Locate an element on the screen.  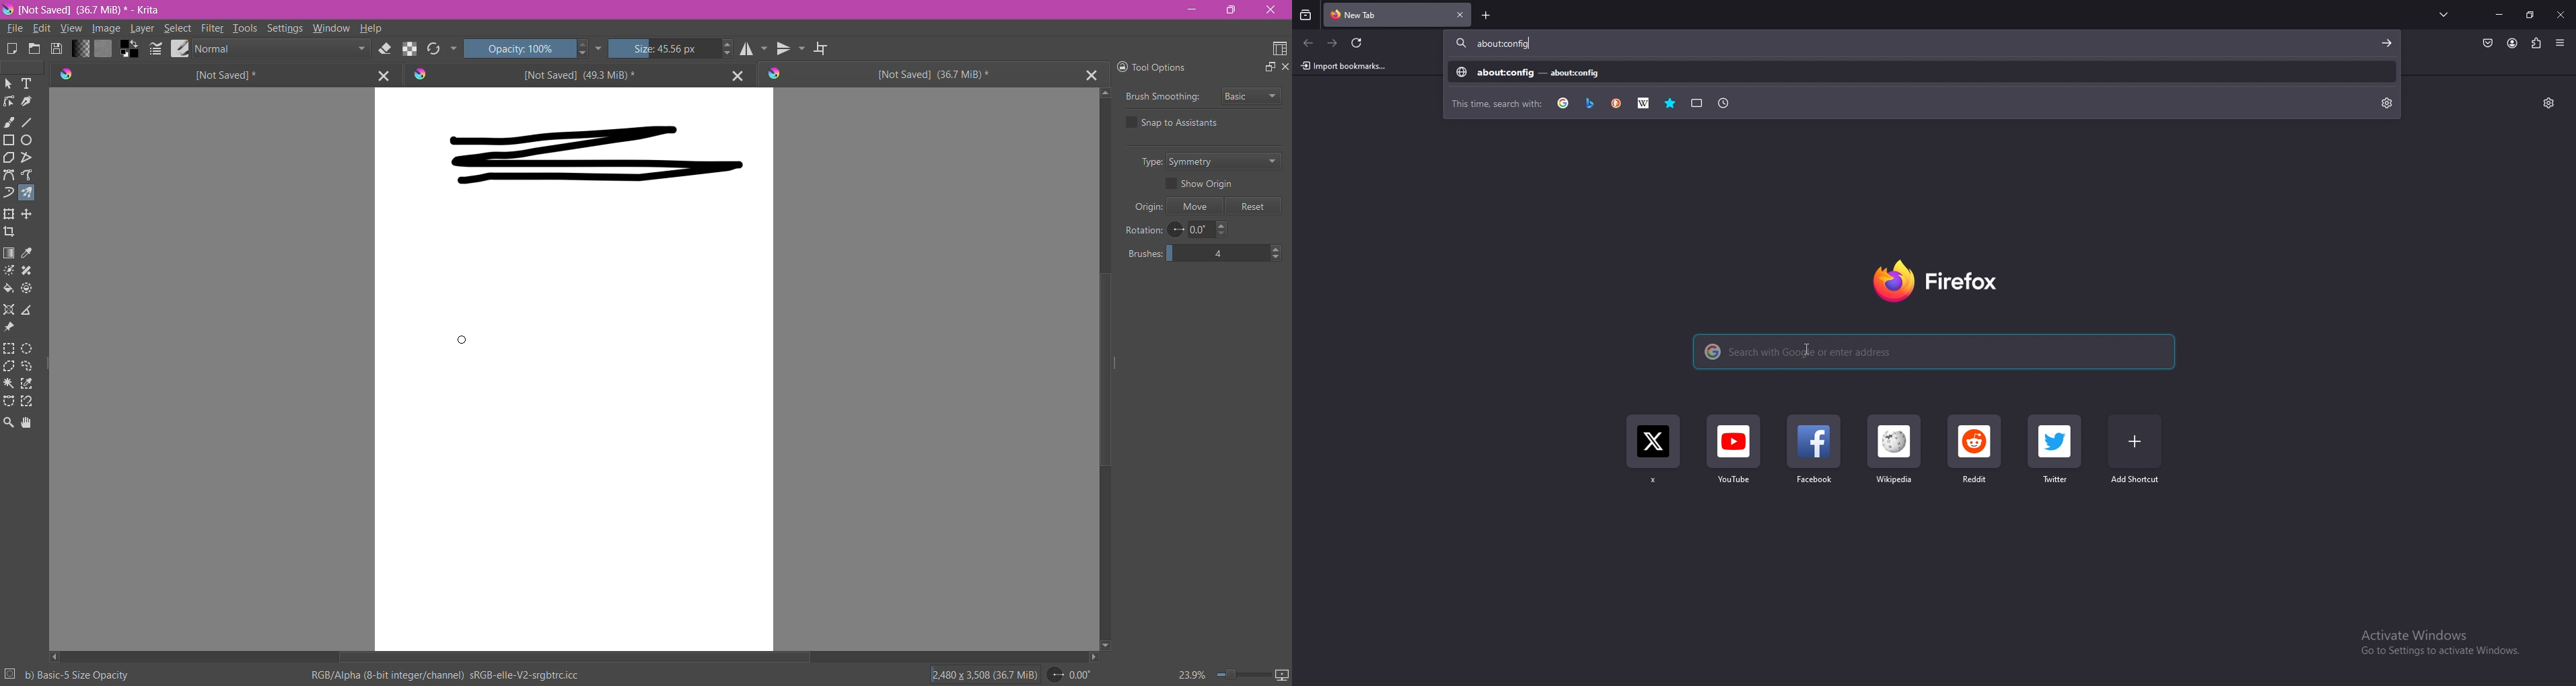
Similar Color Selection Tool is located at coordinates (27, 383).